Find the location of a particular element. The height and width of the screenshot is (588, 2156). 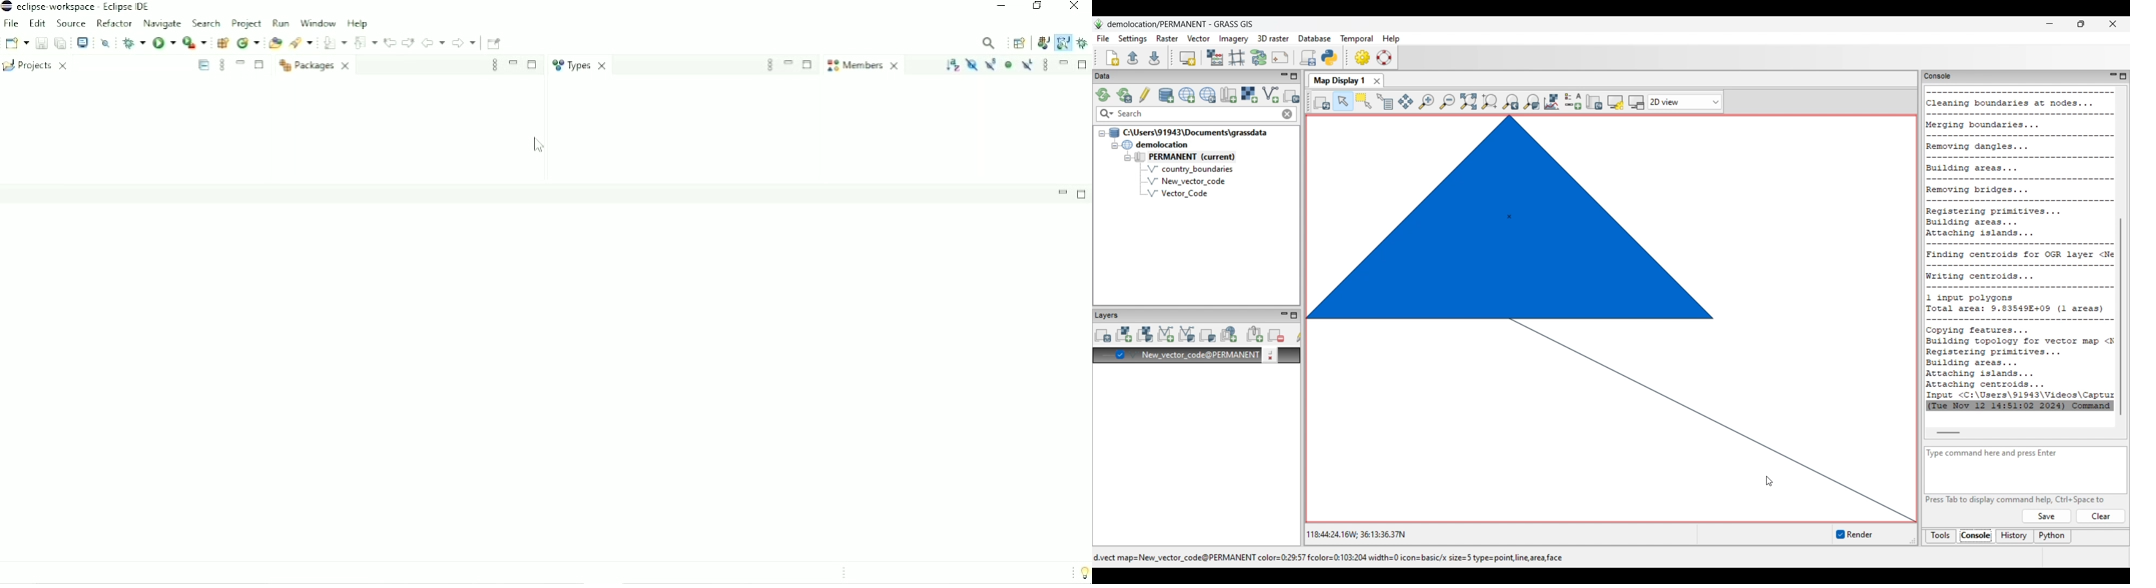

Access commands and other items is located at coordinates (988, 42).